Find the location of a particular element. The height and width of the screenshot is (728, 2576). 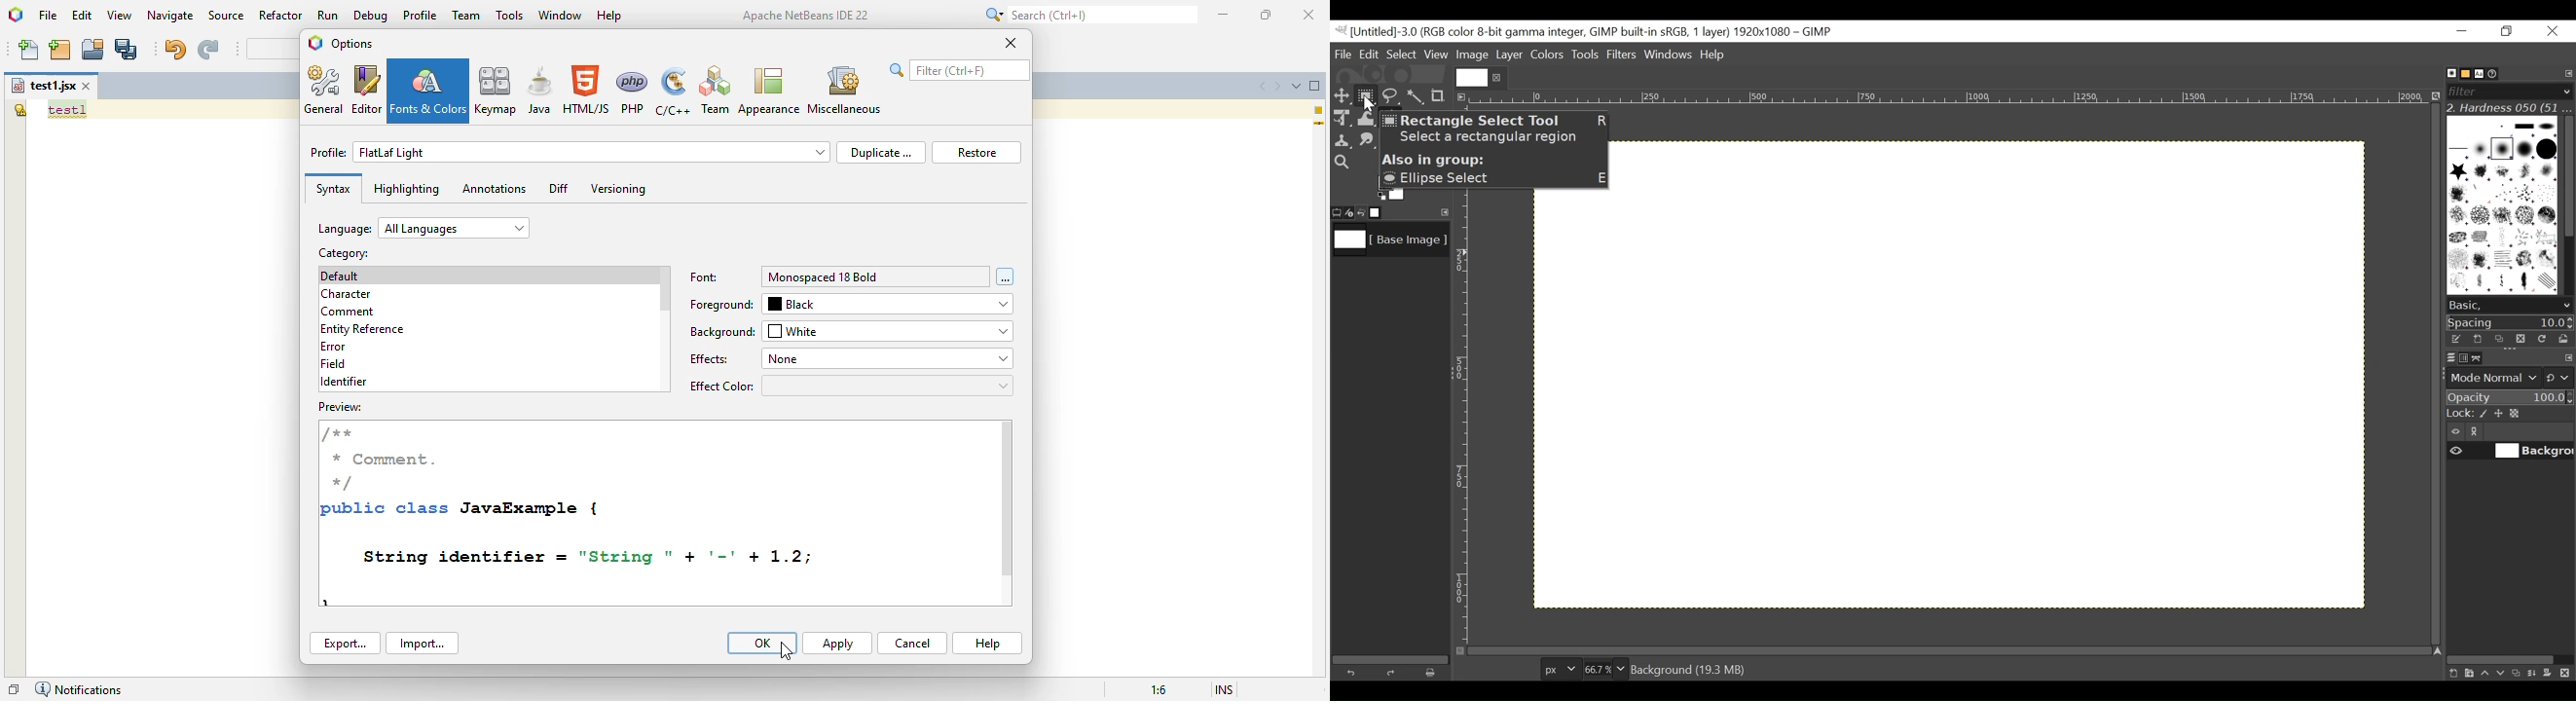

magnification ratio is located at coordinates (1159, 689).